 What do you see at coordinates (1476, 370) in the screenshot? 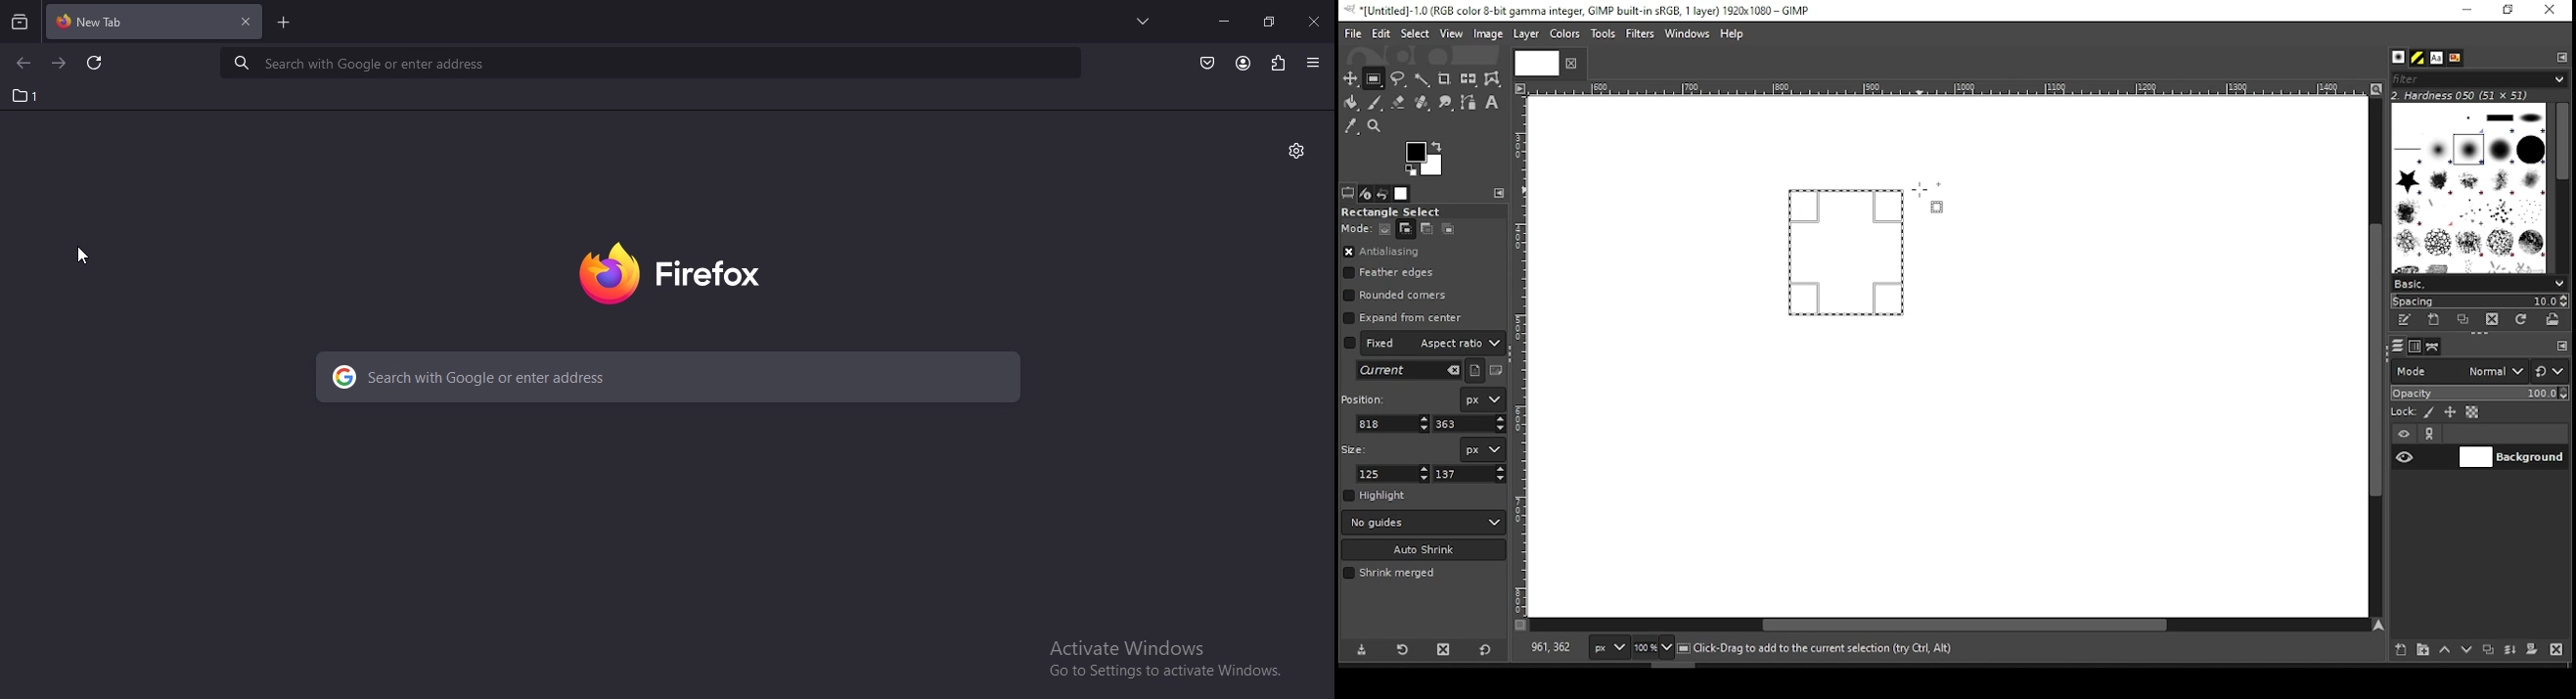
I see `portrait` at bounding box center [1476, 370].